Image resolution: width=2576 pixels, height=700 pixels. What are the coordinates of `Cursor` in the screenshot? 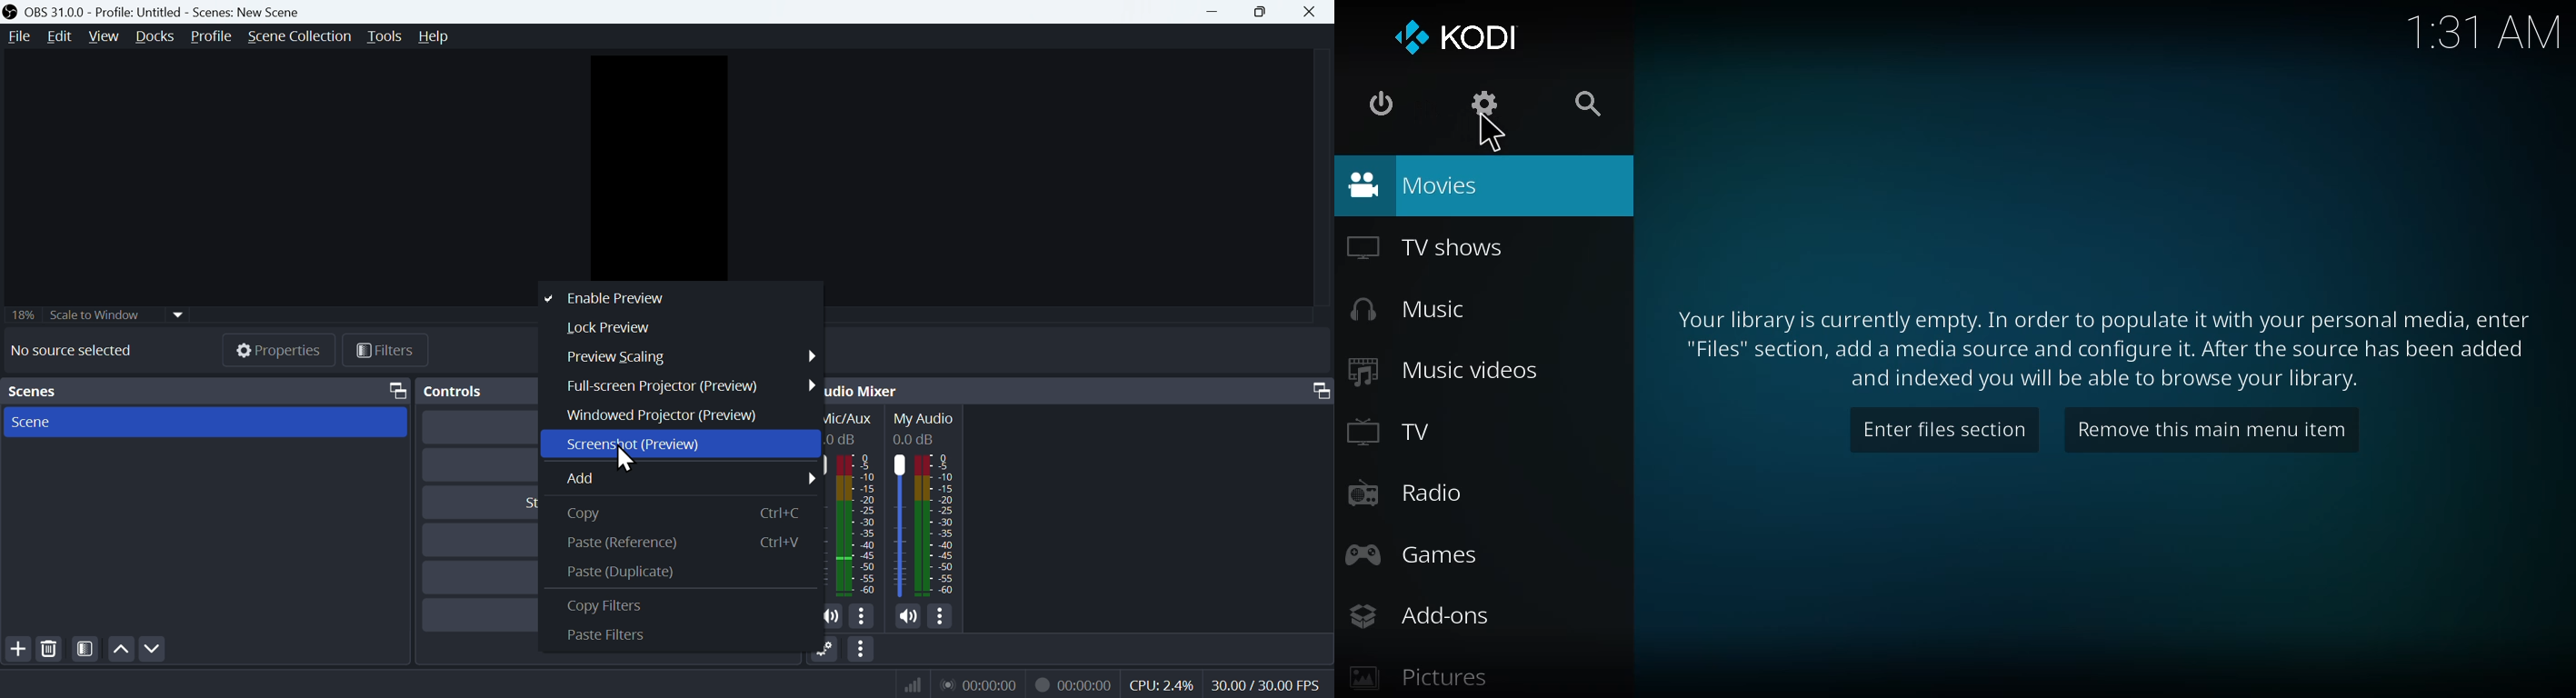 It's located at (626, 462).